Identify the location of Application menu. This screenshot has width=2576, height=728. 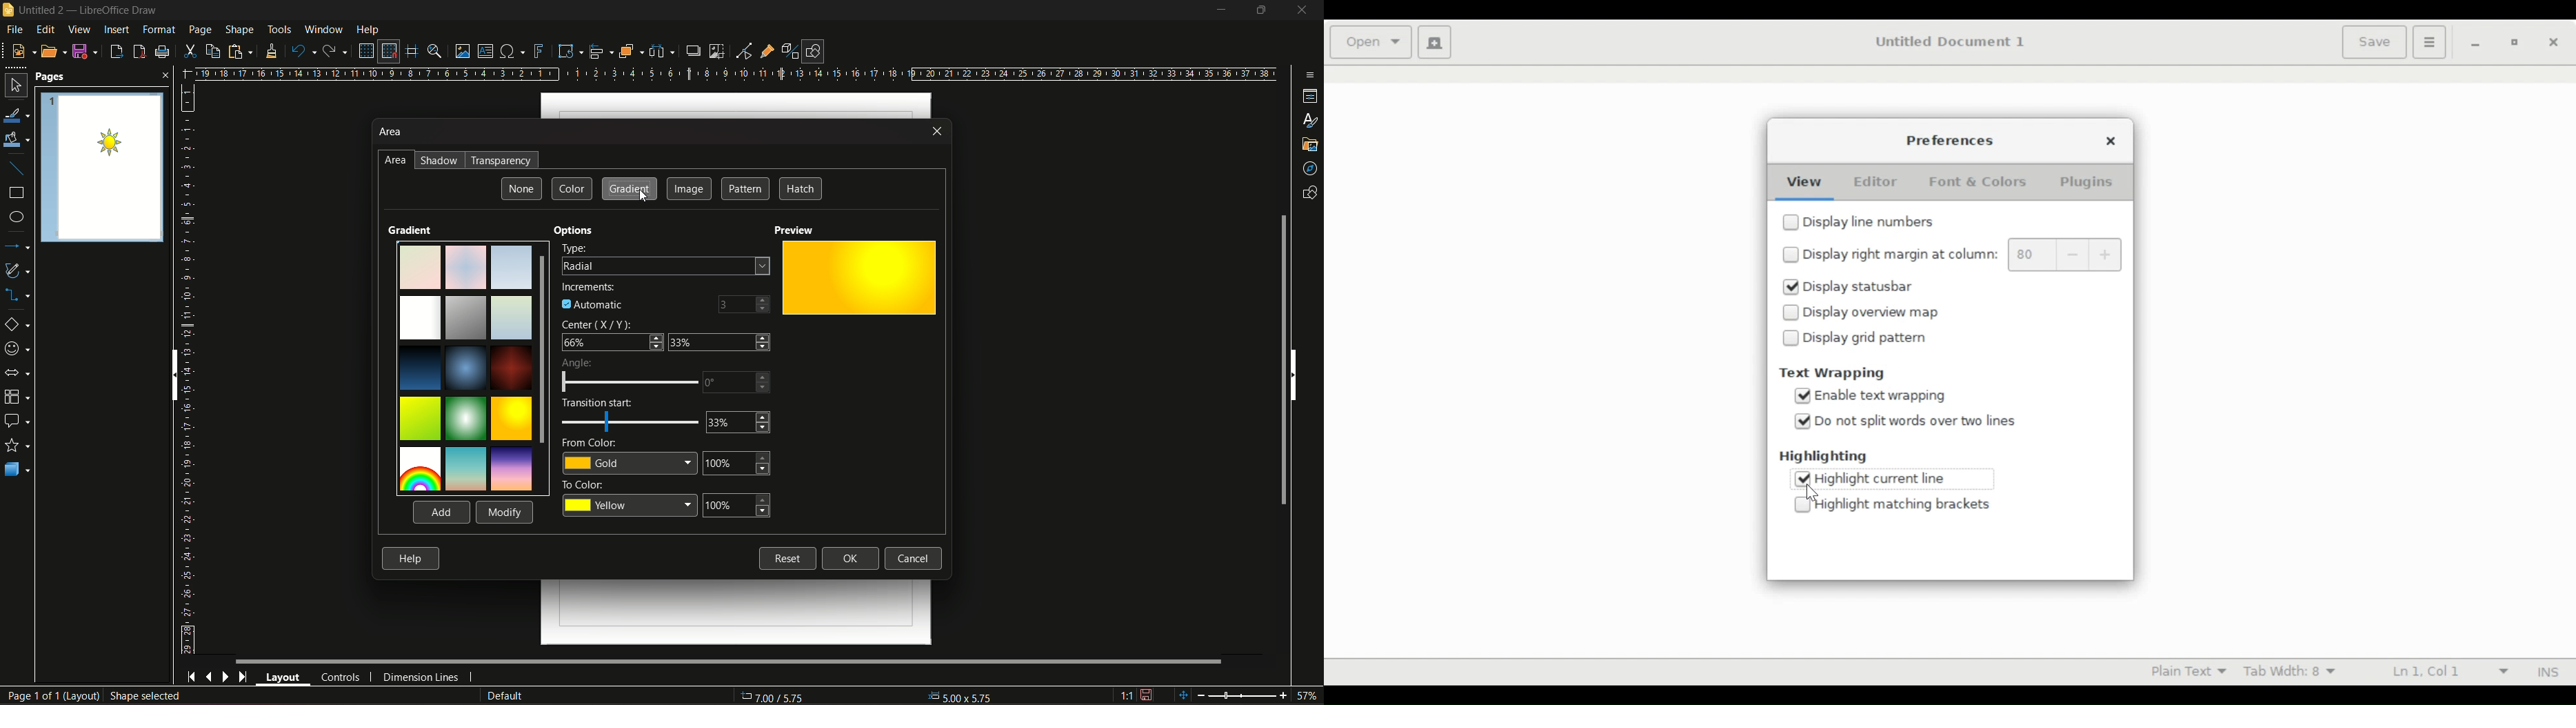
(2430, 42).